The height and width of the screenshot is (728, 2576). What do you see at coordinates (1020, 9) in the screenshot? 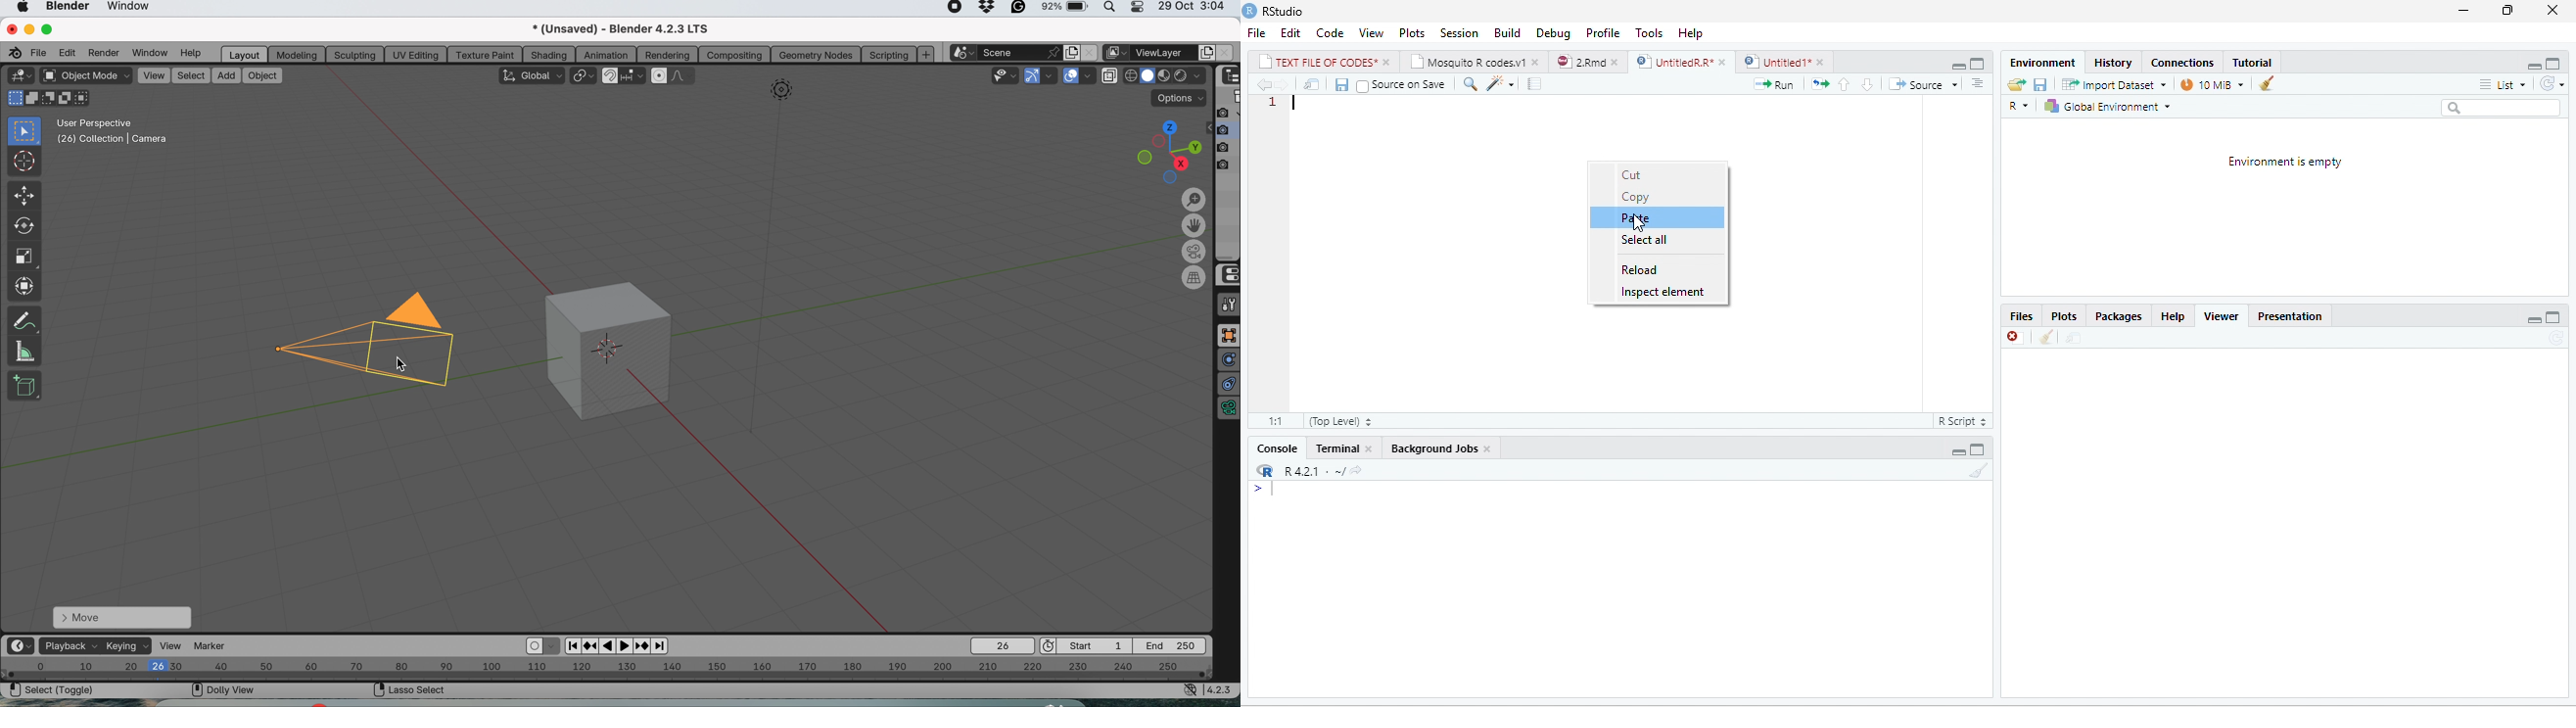
I see `grammarly` at bounding box center [1020, 9].